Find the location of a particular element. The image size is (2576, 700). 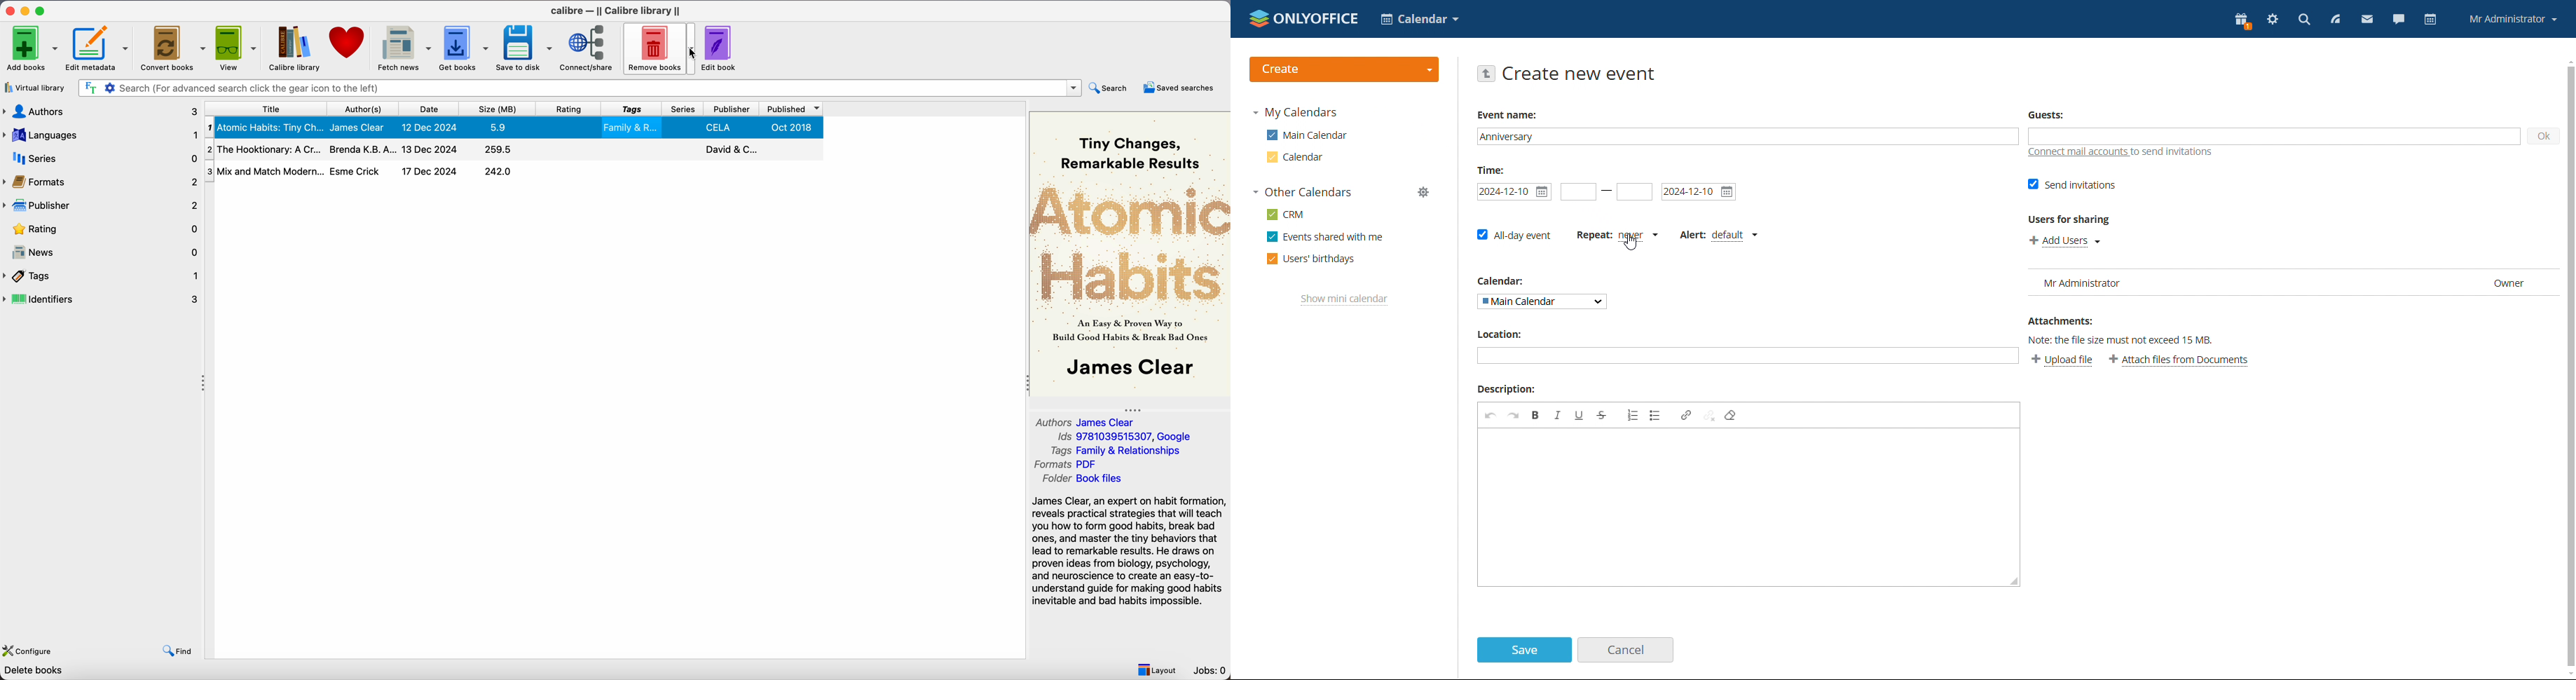

date is located at coordinates (432, 108).